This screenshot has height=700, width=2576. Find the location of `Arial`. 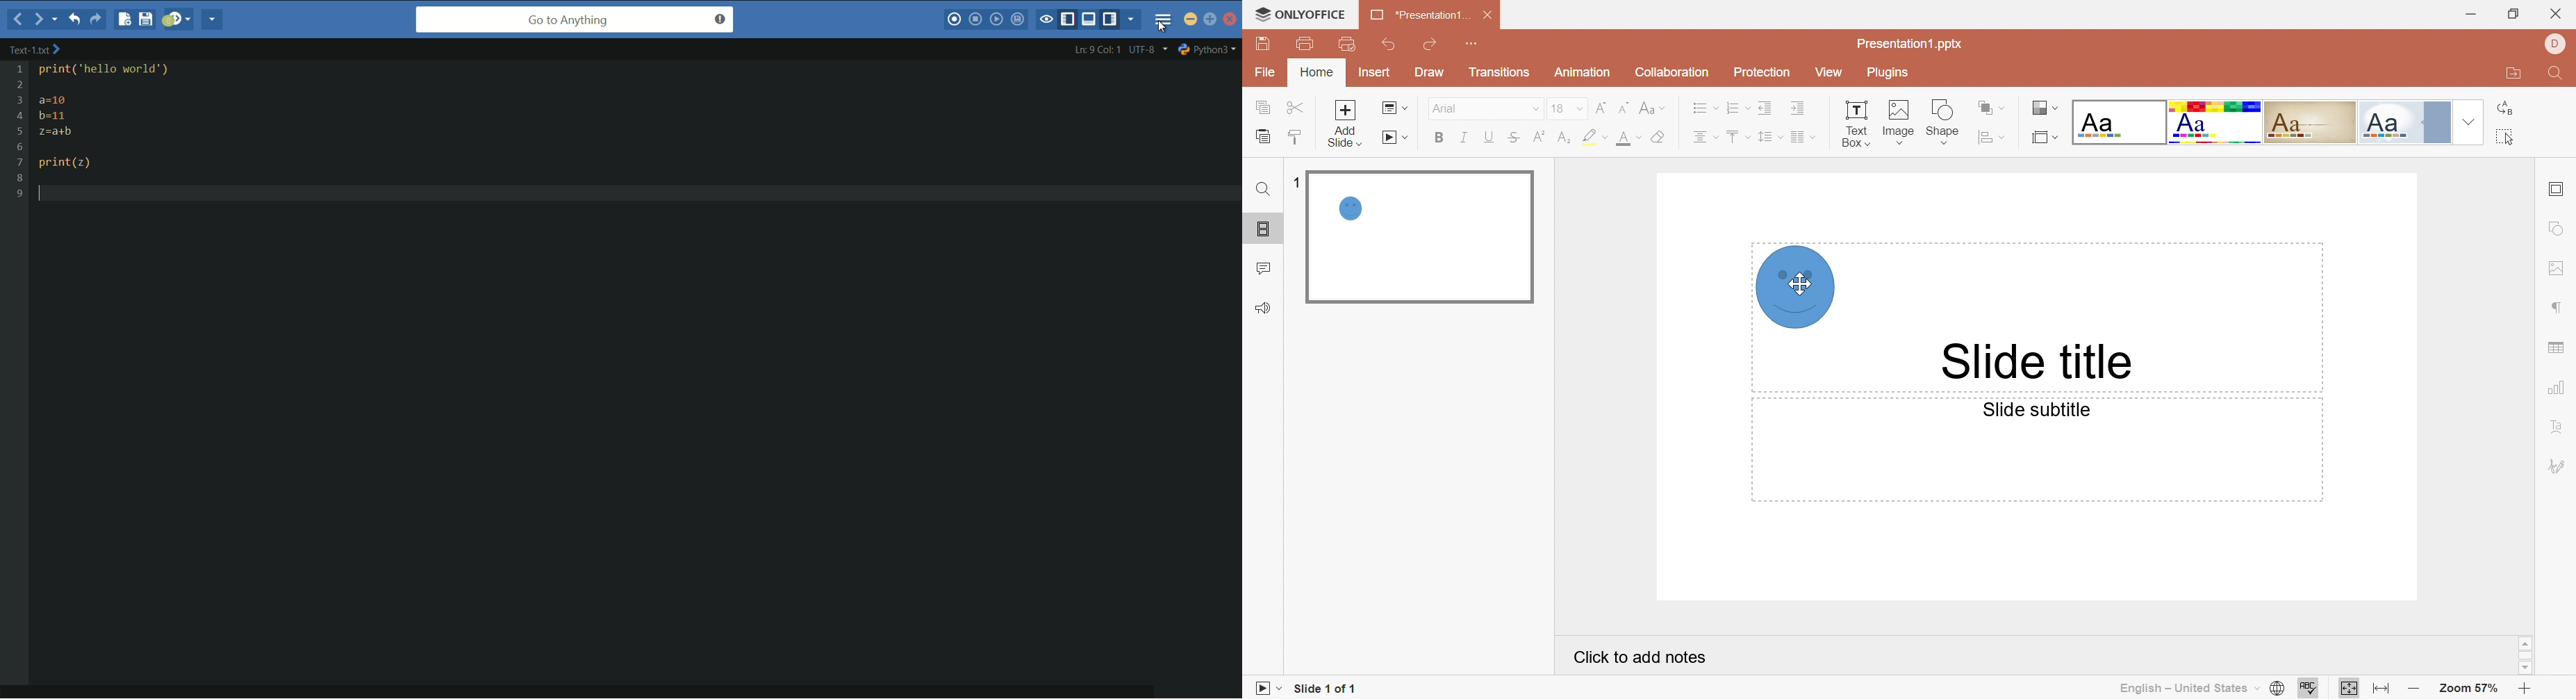

Arial is located at coordinates (1468, 111).